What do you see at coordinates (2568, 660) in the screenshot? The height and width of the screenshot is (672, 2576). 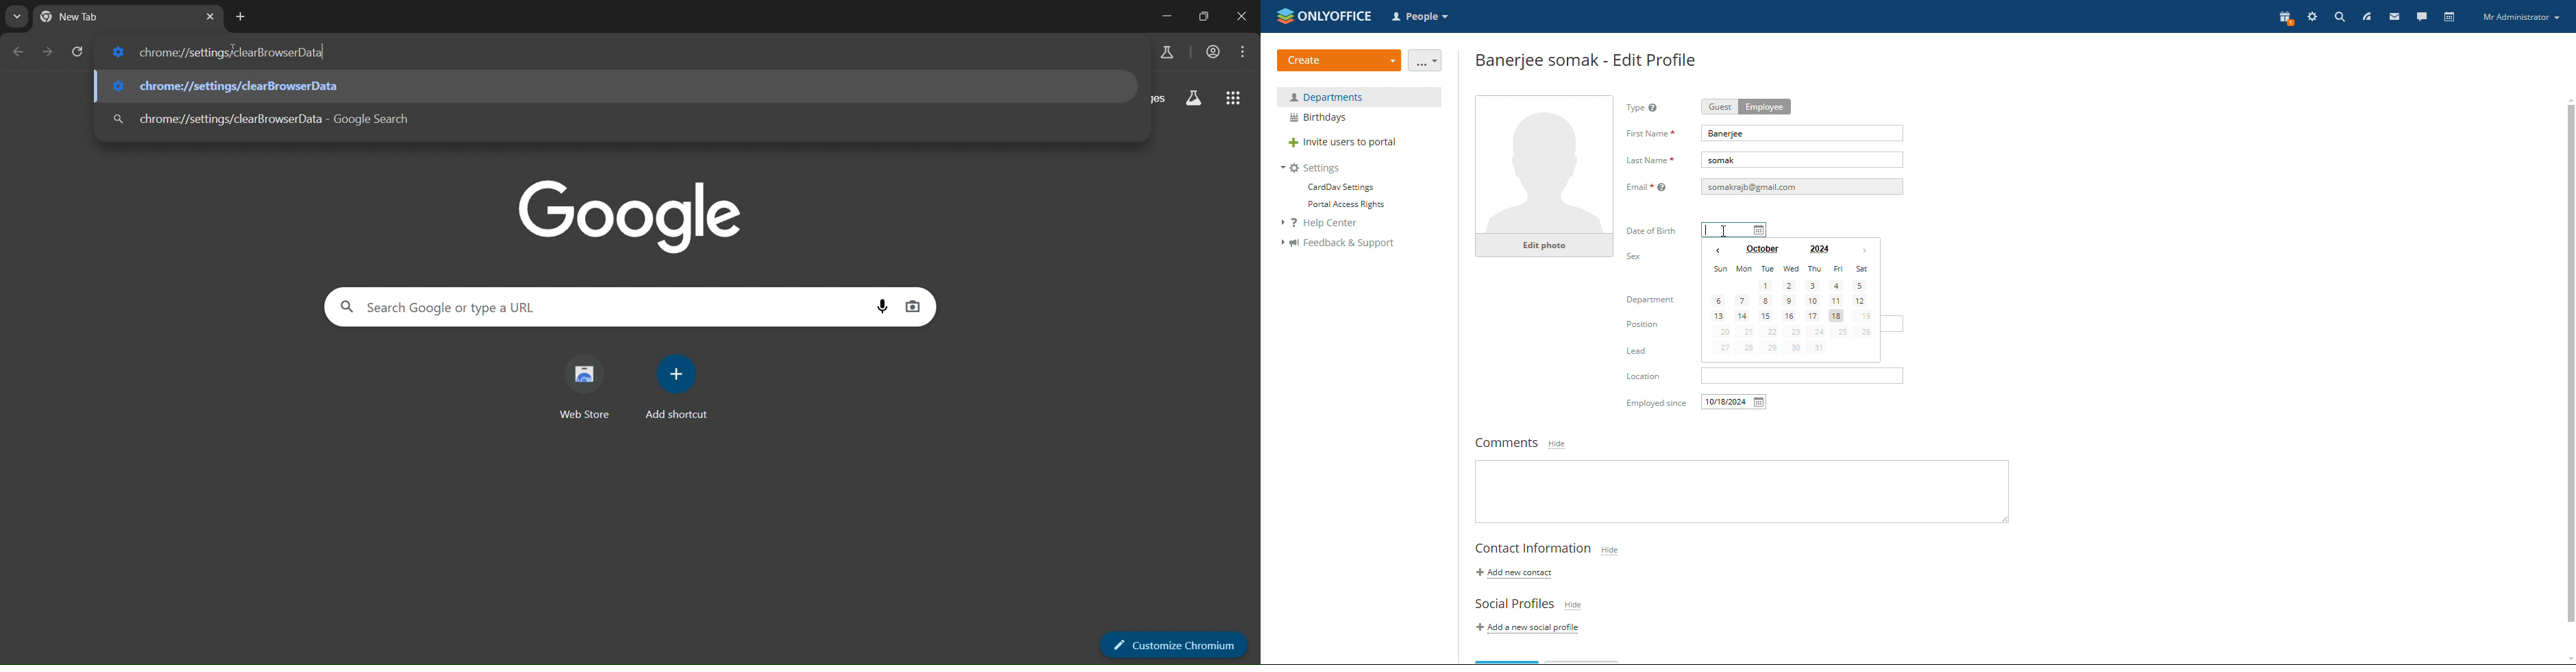 I see `scroll down` at bounding box center [2568, 660].